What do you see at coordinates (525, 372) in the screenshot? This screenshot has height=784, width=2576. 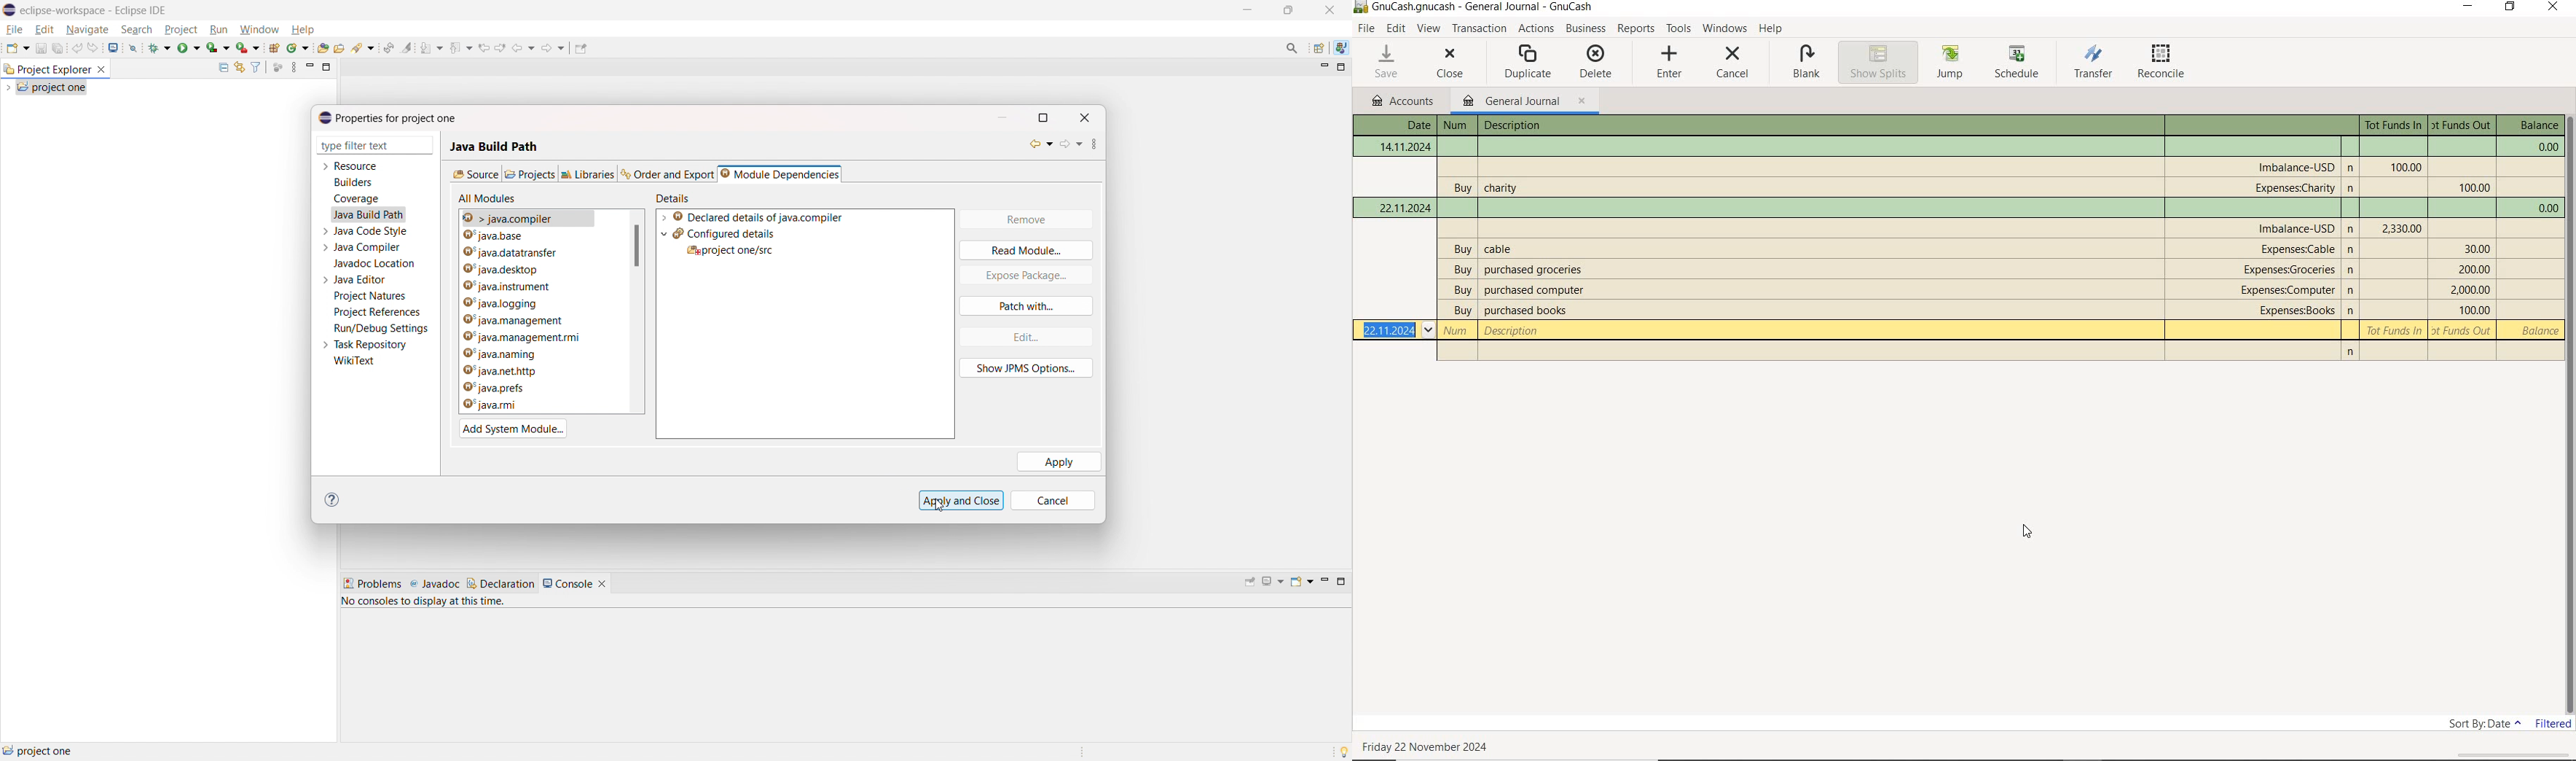 I see `java.net.http` at bounding box center [525, 372].